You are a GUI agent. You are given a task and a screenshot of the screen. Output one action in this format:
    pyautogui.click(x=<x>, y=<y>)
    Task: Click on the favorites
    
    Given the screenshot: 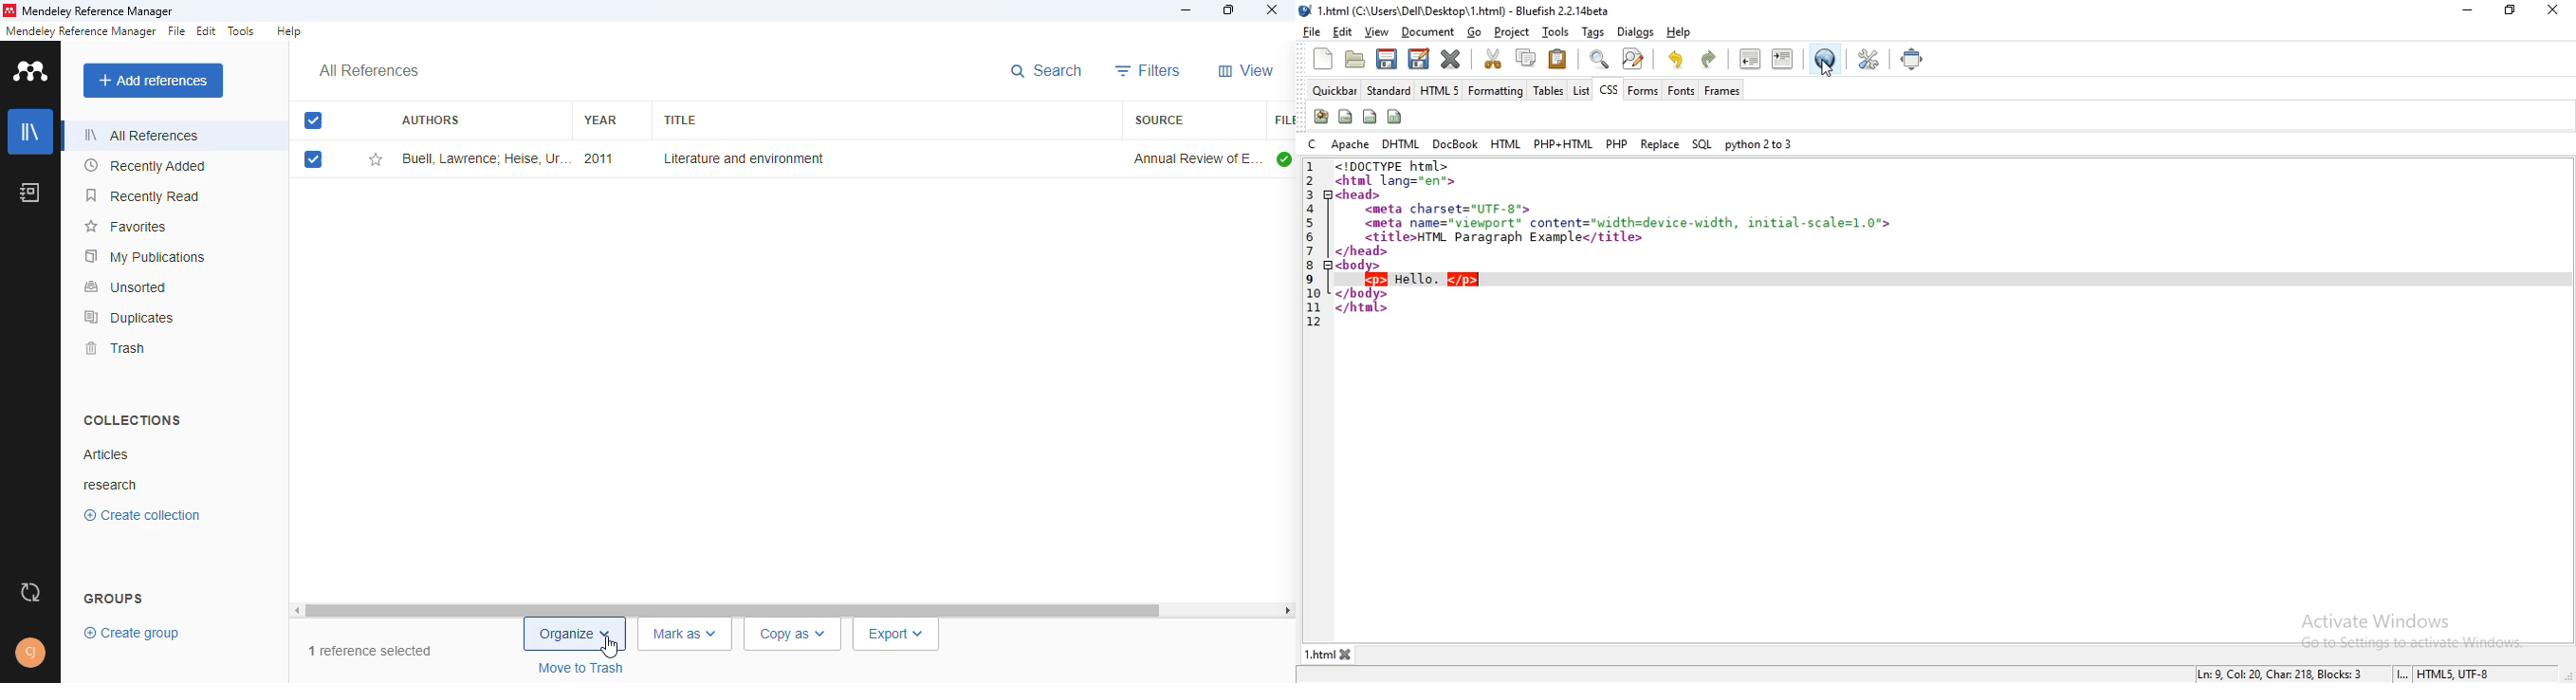 What is the action you would take?
    pyautogui.click(x=128, y=227)
    